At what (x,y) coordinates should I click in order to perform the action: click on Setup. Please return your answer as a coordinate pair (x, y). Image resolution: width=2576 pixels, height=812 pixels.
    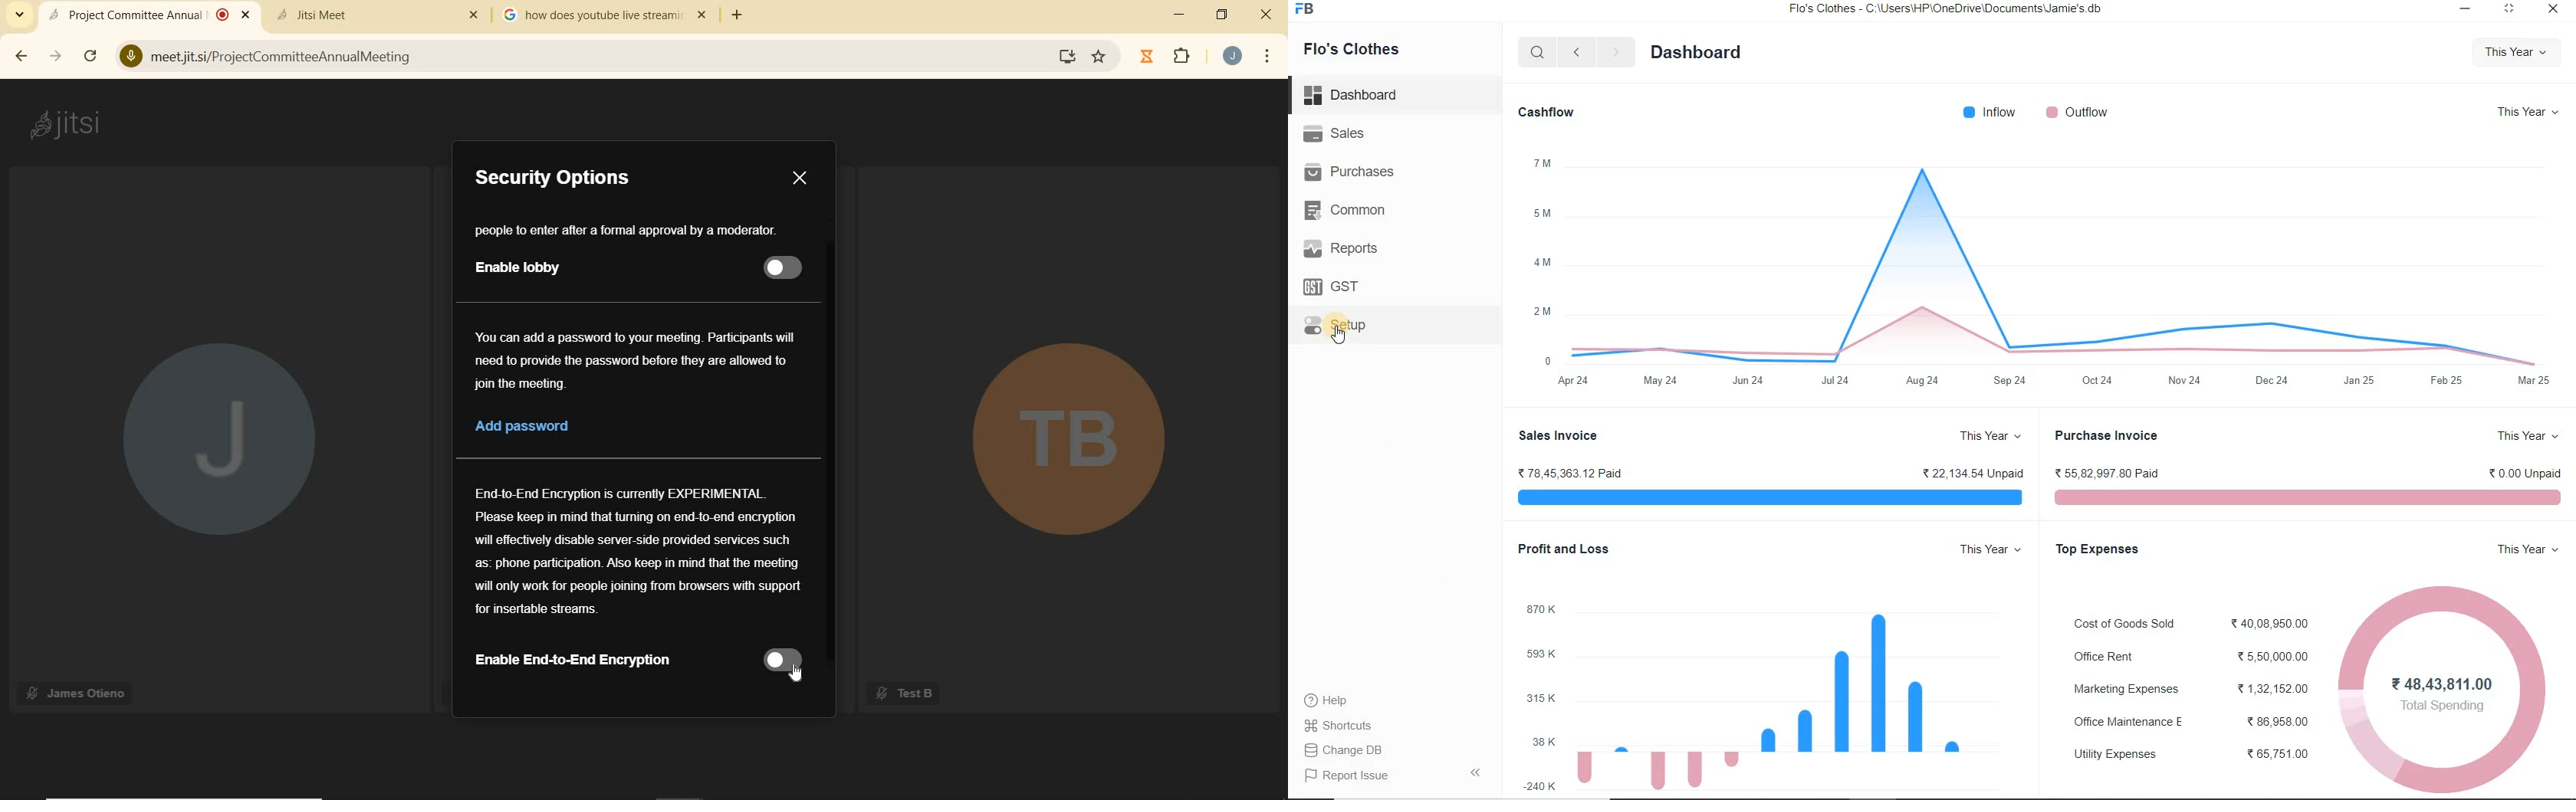
    Looking at the image, I should click on (1334, 329).